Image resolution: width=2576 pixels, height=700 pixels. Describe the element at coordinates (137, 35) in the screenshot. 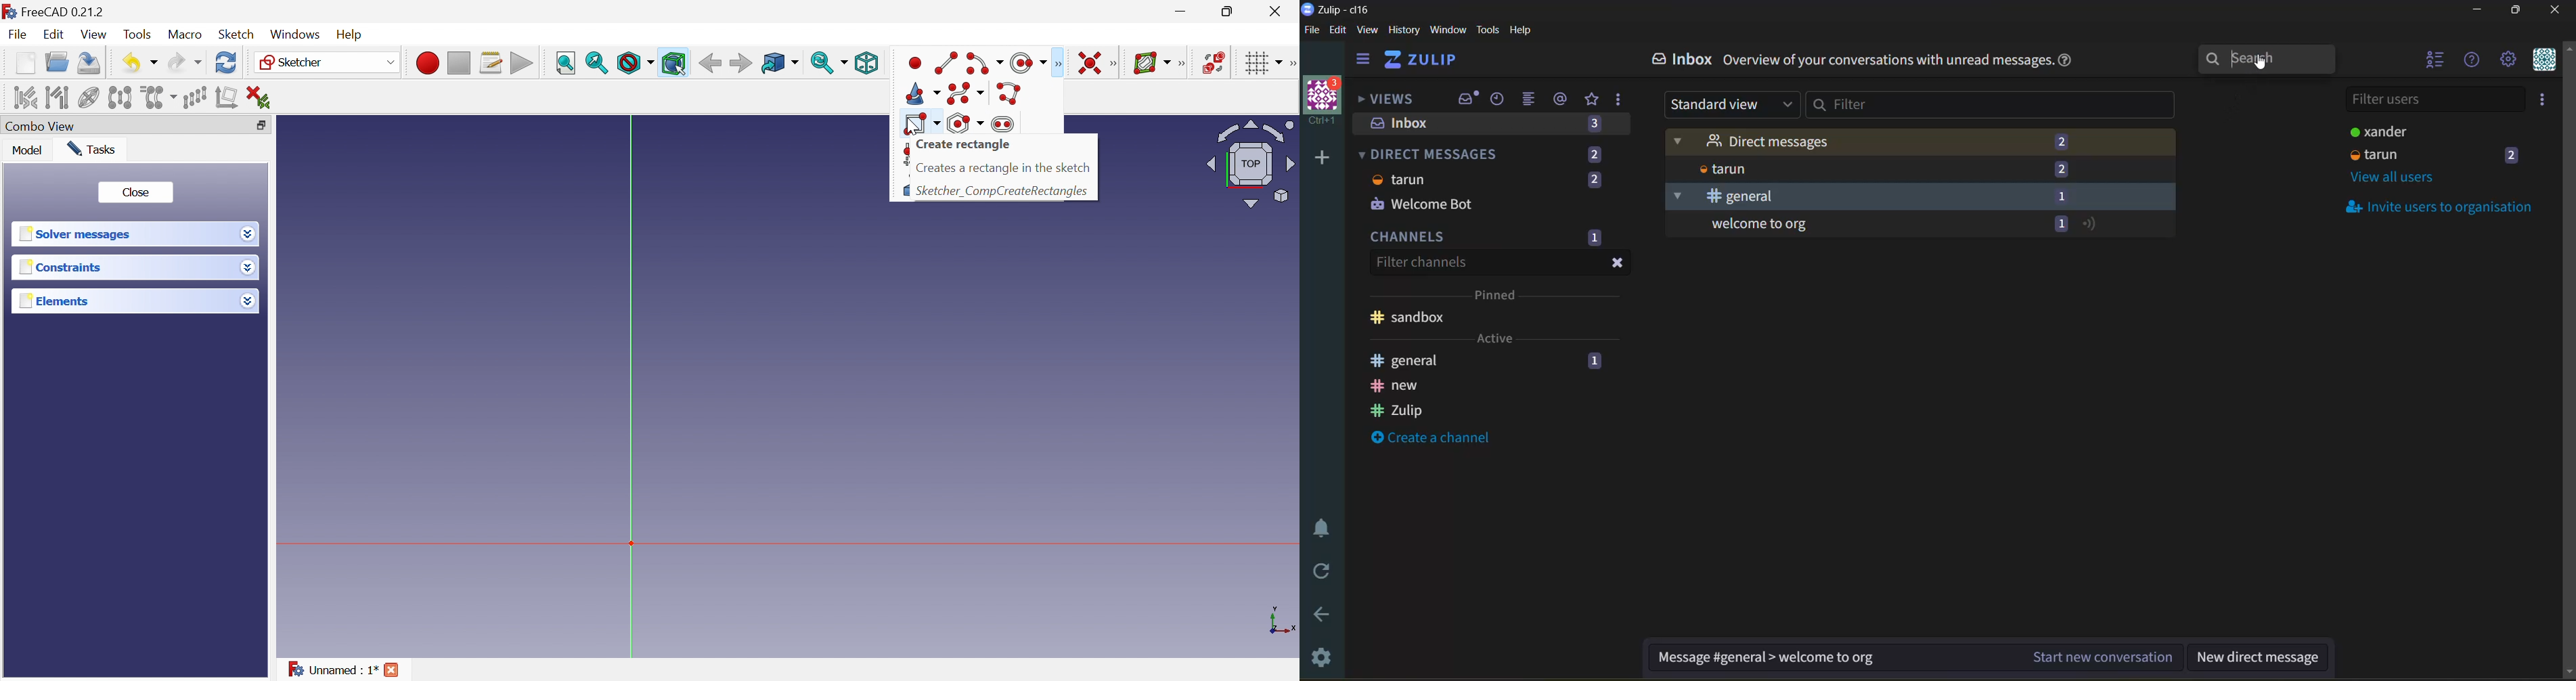

I see `Tools` at that location.